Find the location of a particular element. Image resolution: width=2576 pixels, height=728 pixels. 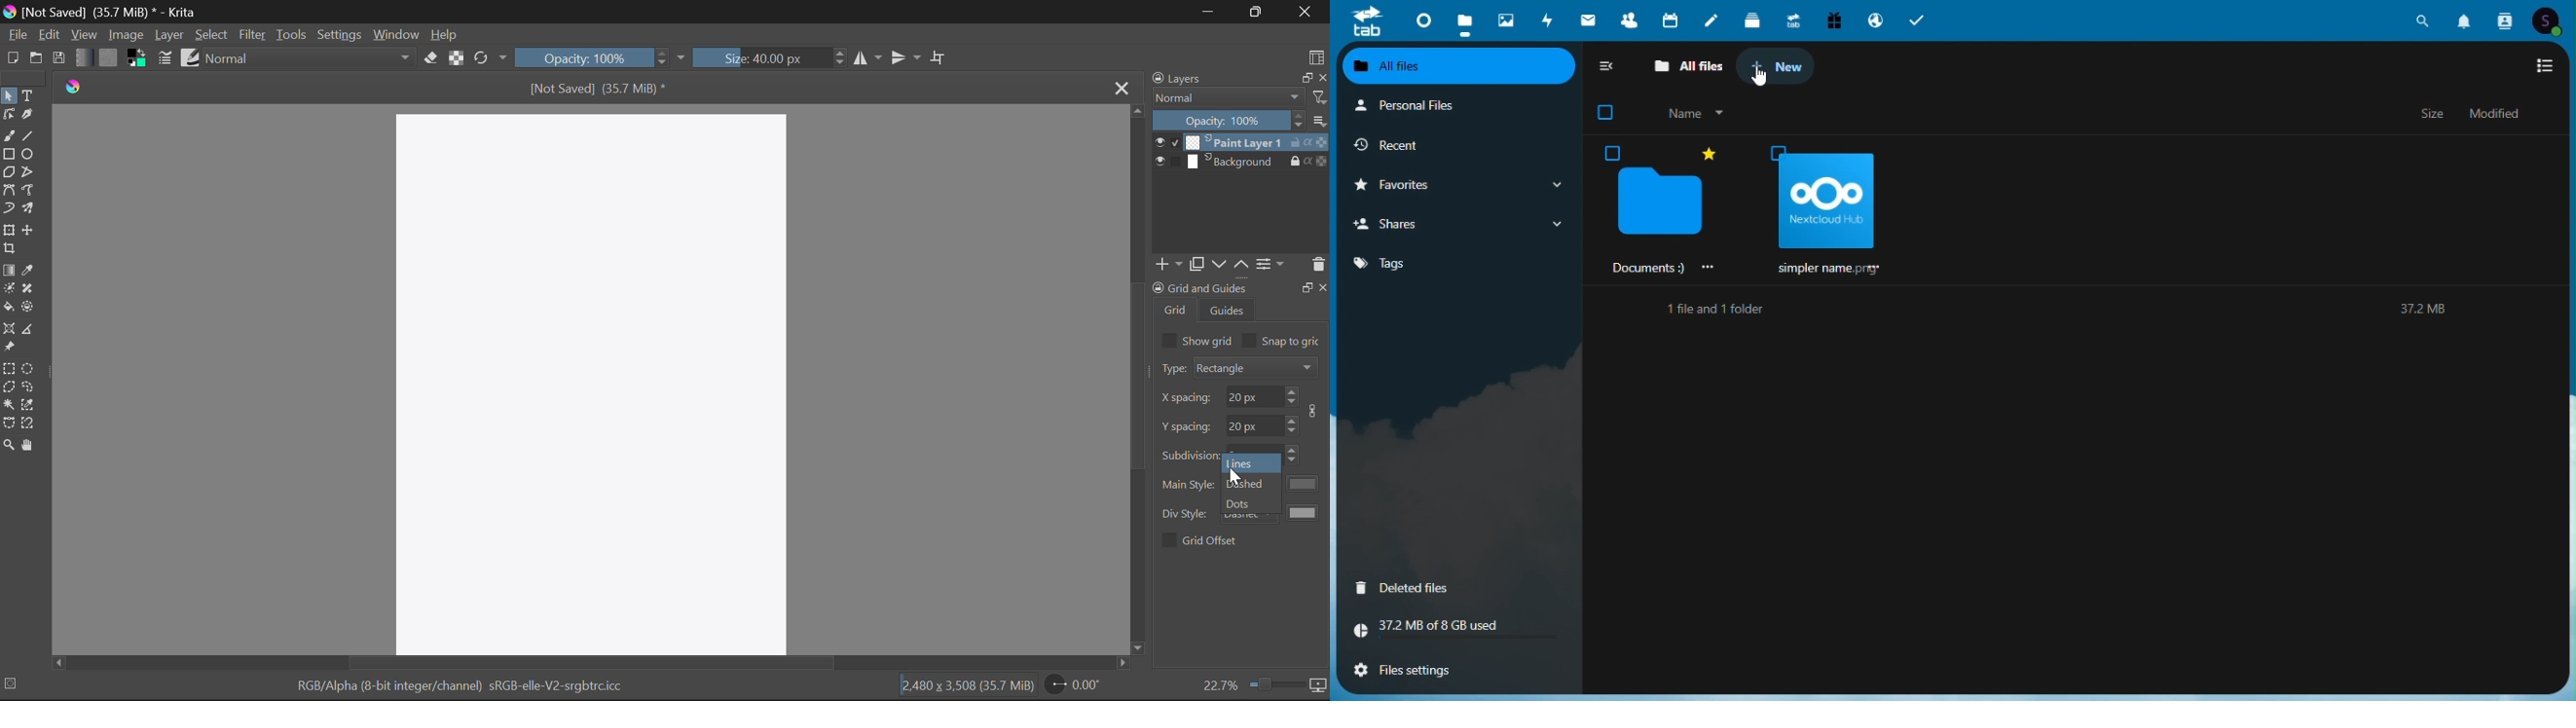

Free trial is located at coordinates (1836, 18).